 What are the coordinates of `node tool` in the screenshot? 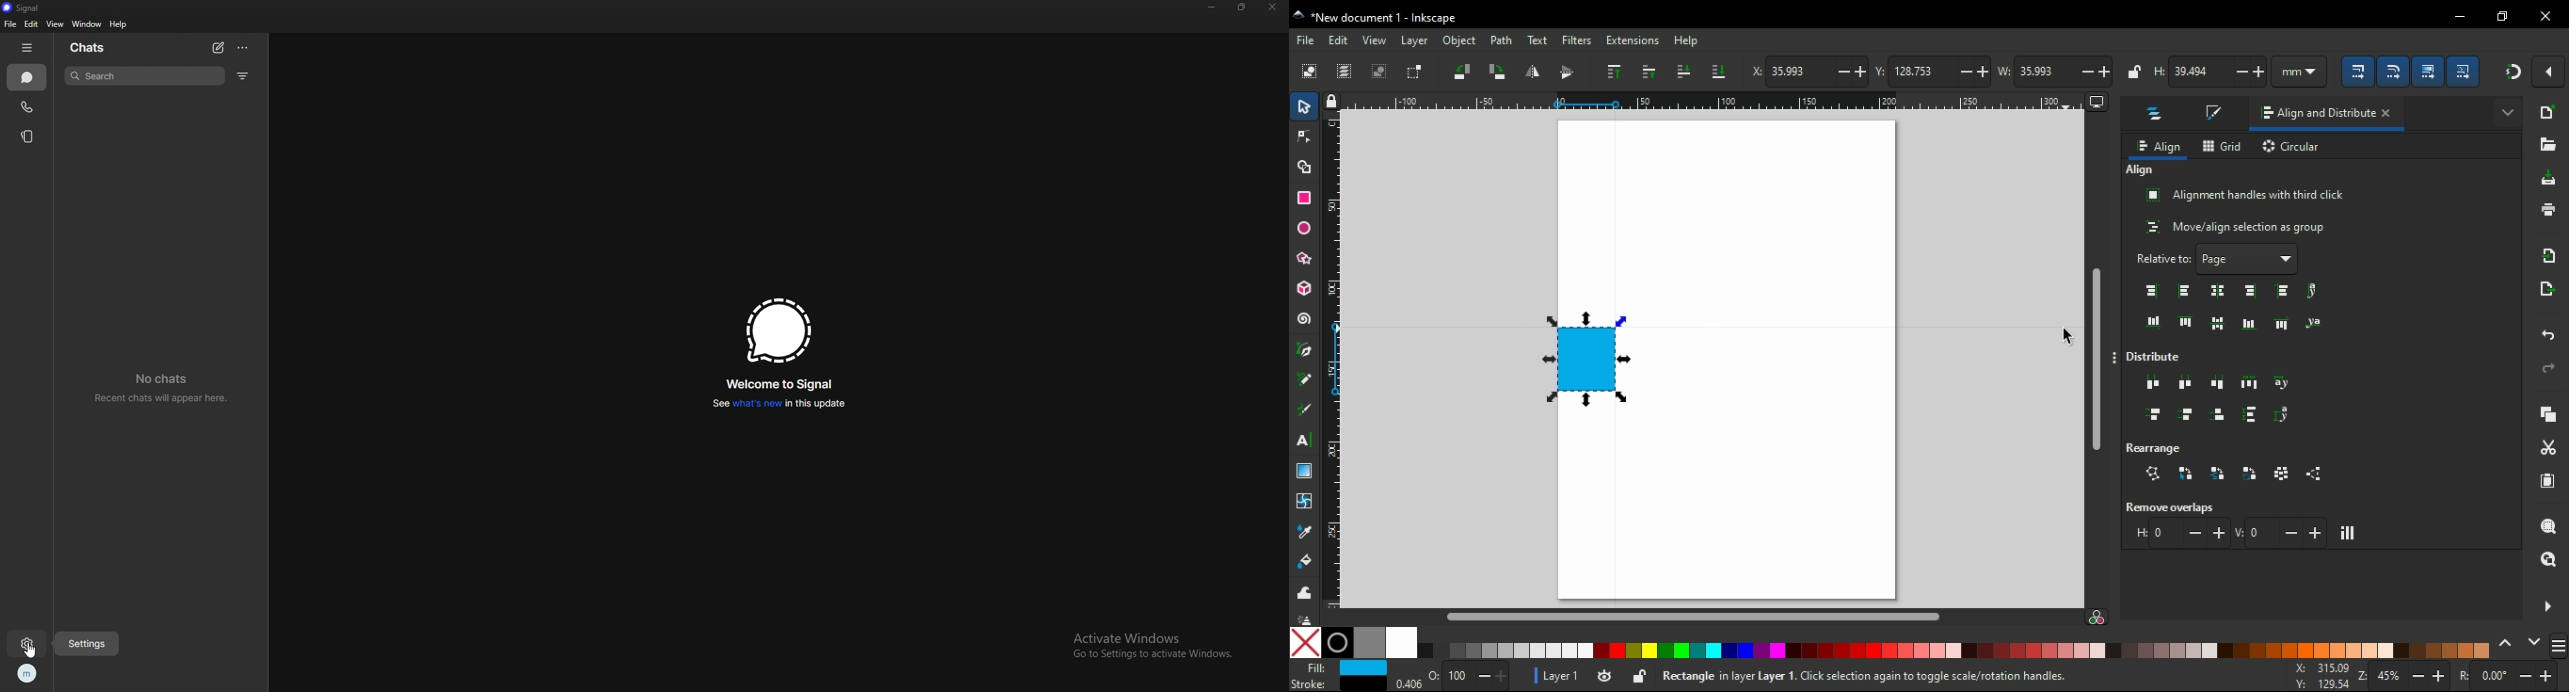 It's located at (1305, 138).